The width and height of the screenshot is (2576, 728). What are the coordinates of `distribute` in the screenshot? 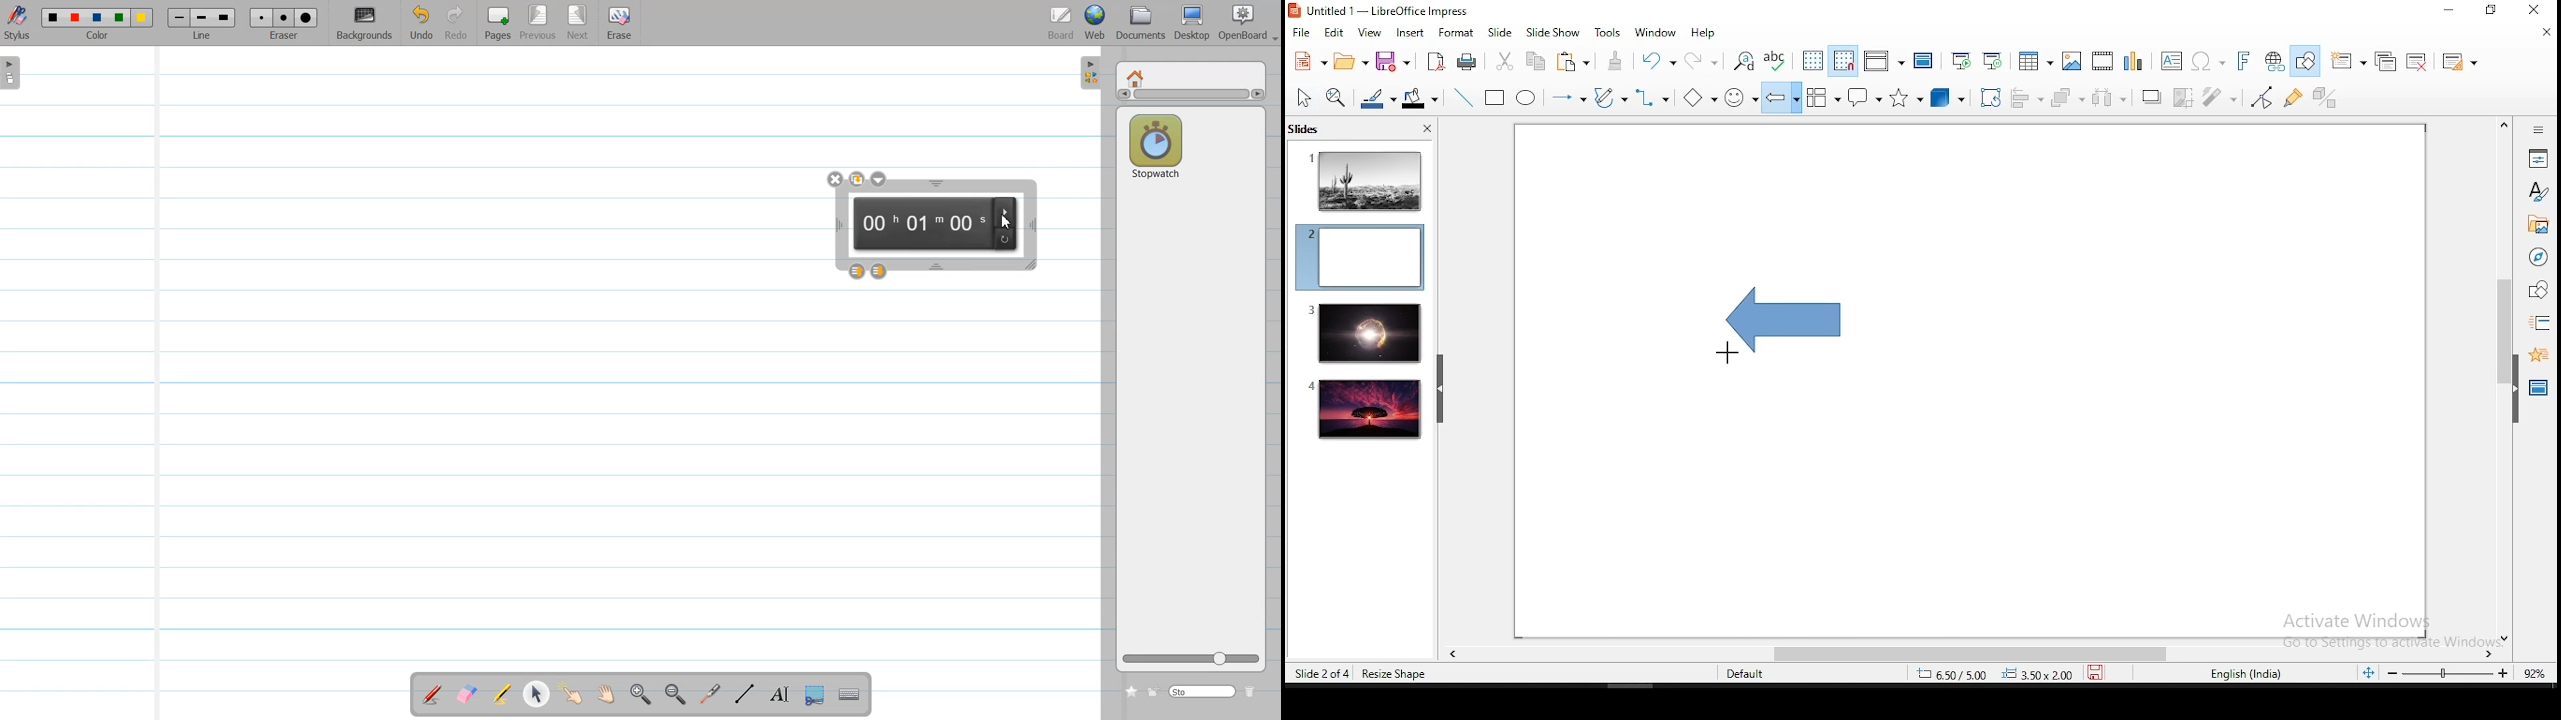 It's located at (2111, 98).